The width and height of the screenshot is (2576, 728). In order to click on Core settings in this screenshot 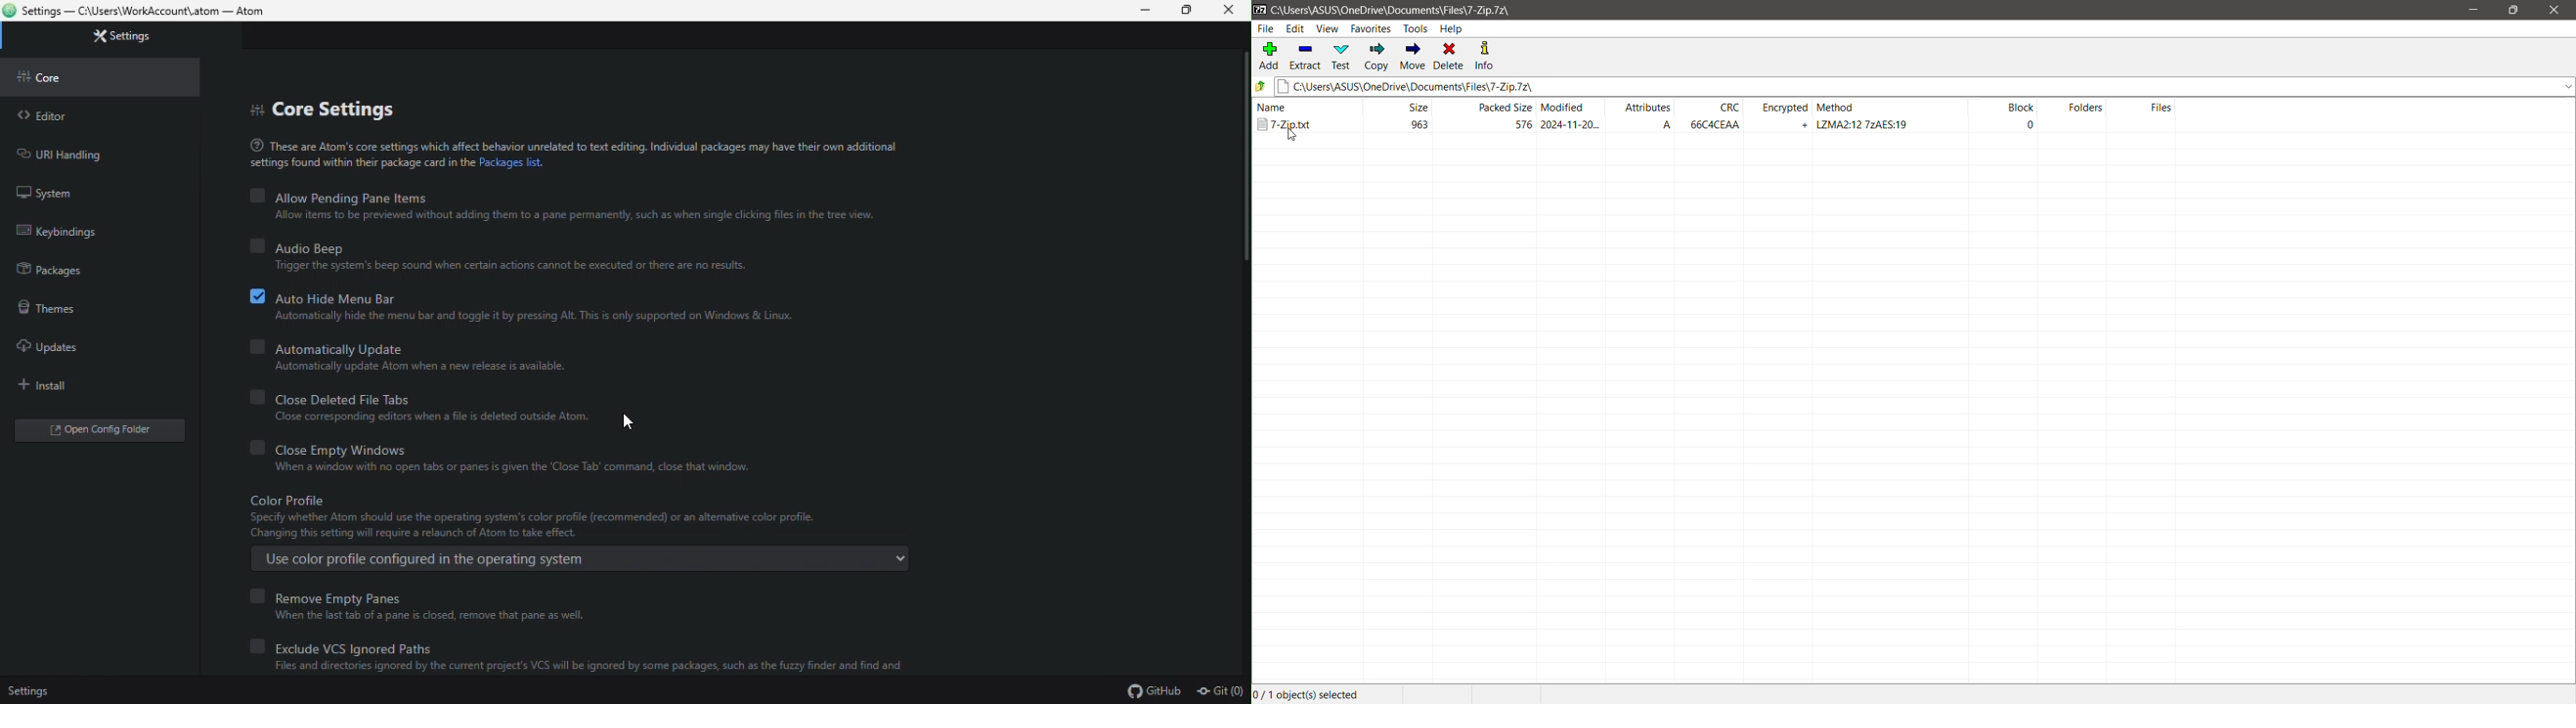, I will do `click(336, 107)`.